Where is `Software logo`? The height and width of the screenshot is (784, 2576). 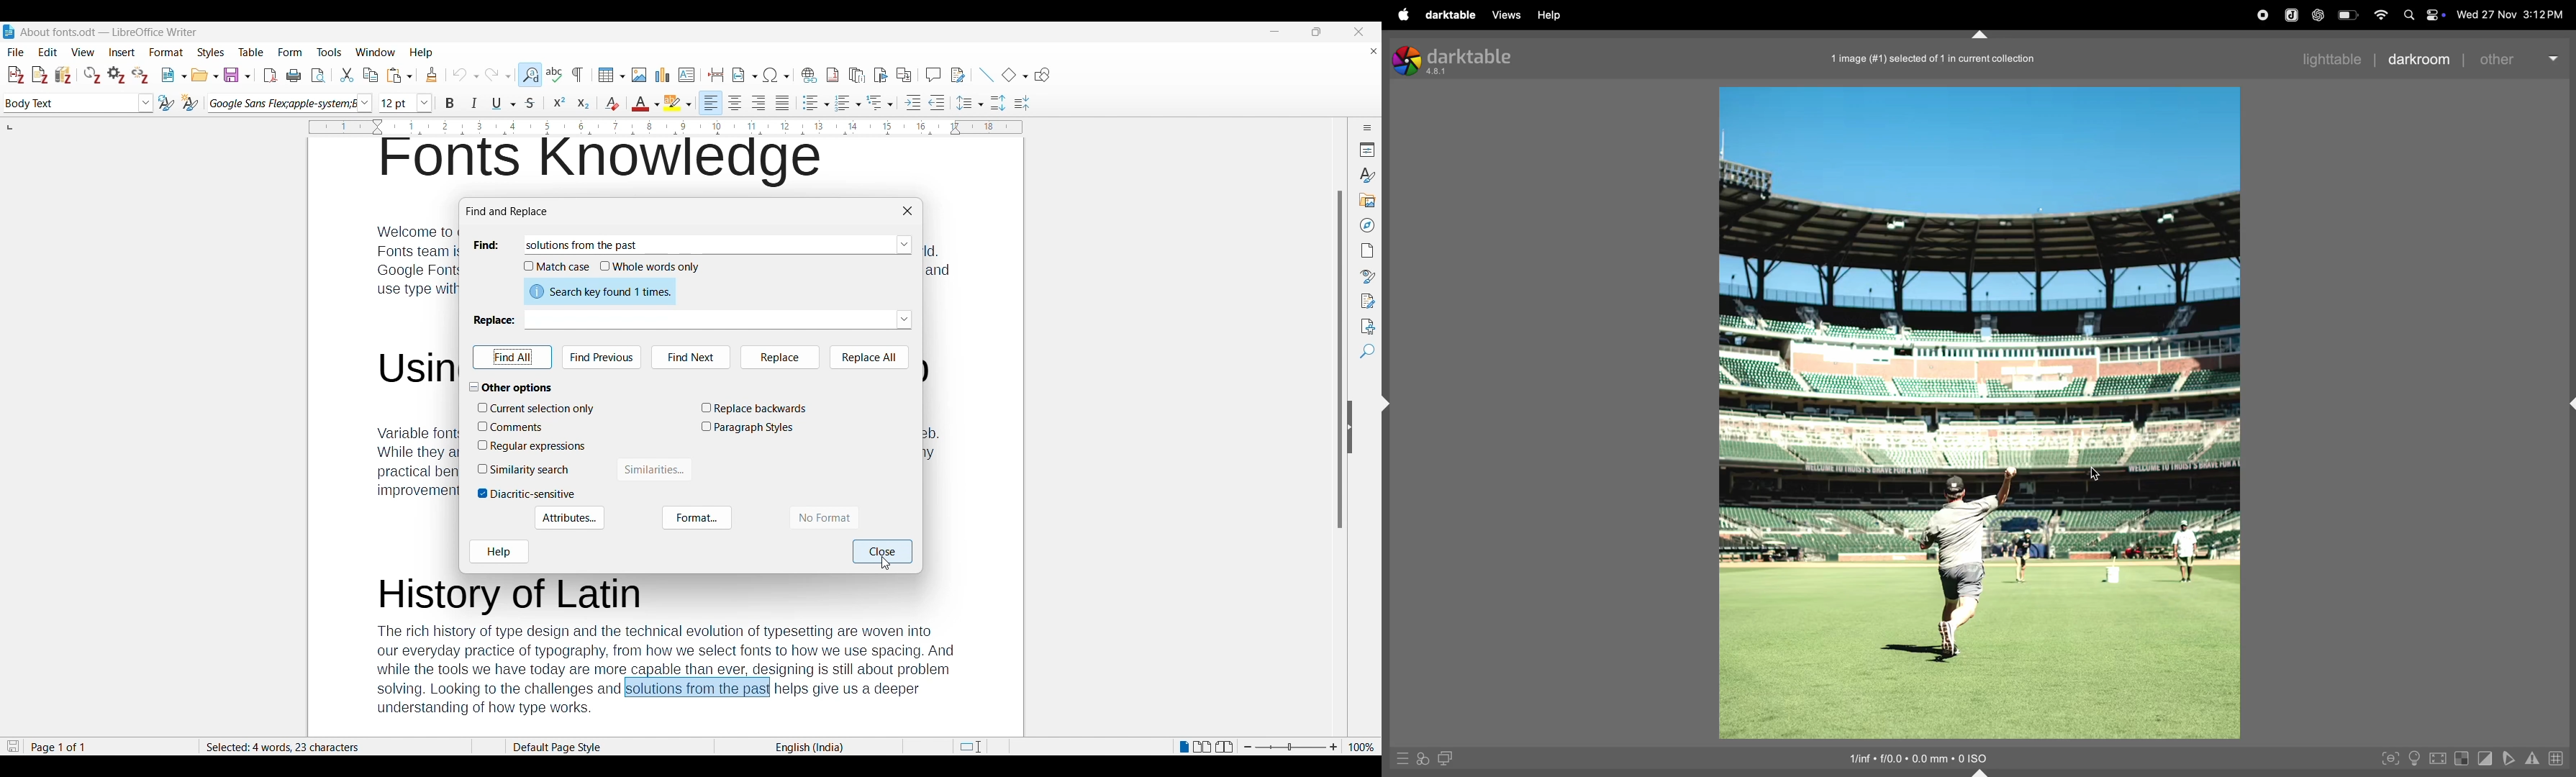
Software logo is located at coordinates (9, 32).